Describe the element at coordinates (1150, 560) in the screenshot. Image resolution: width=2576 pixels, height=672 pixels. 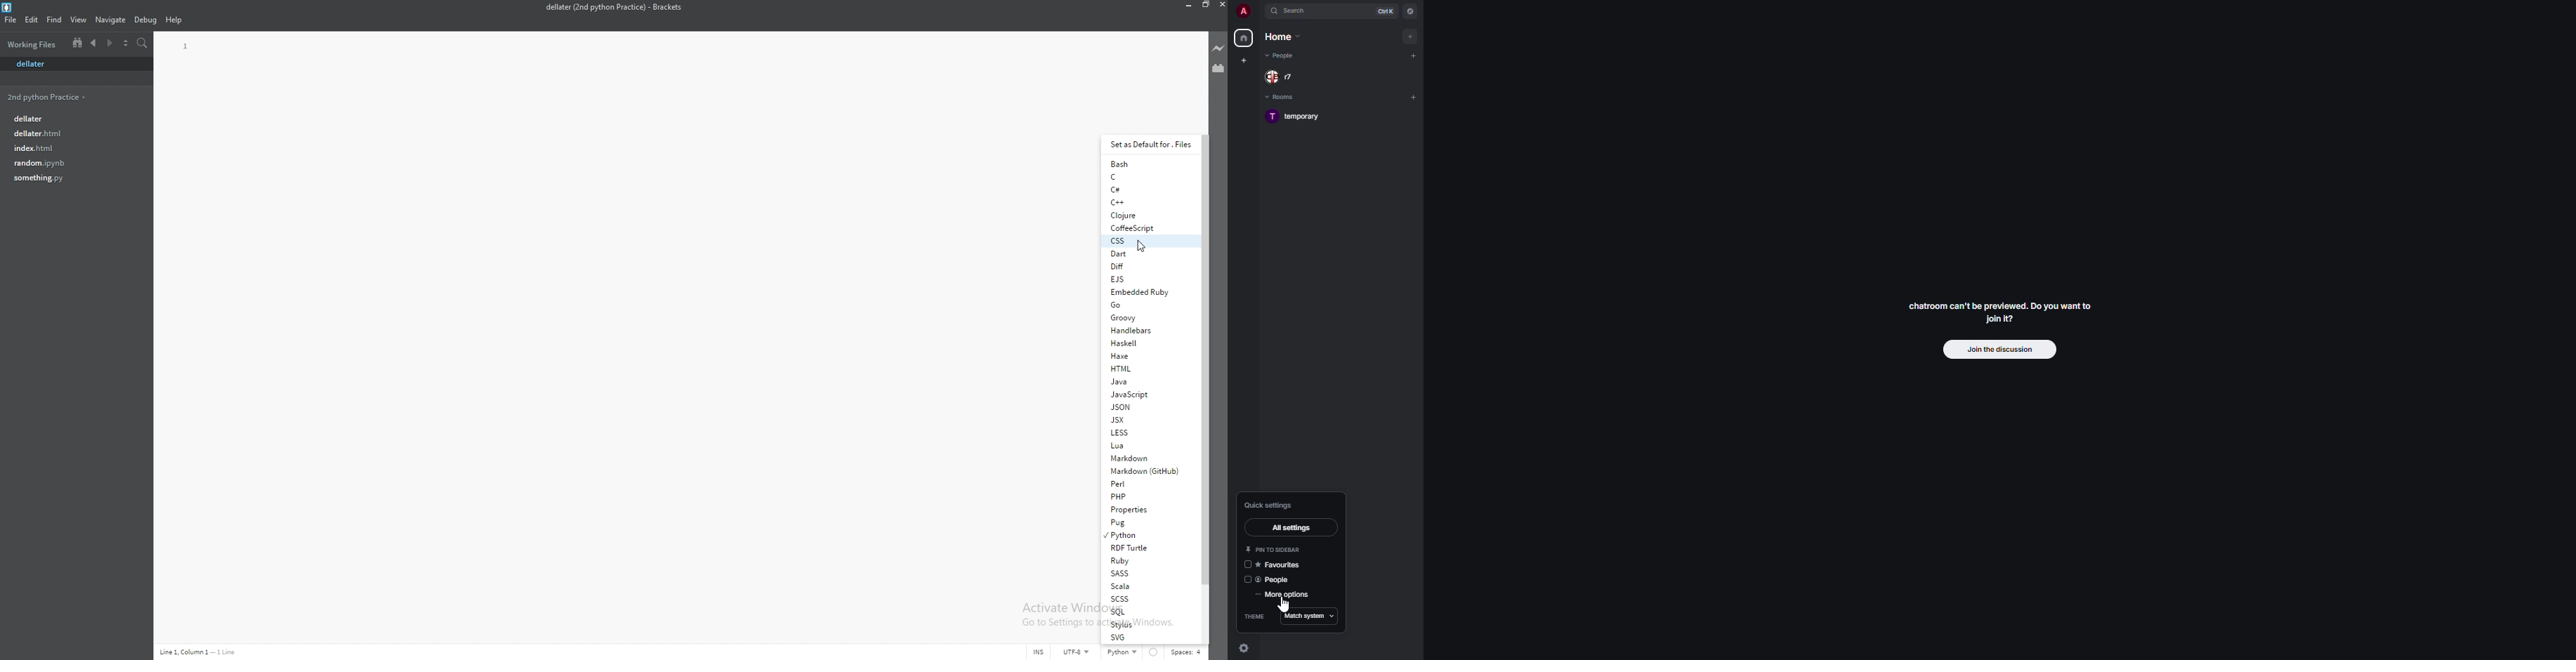
I see `ruby` at that location.